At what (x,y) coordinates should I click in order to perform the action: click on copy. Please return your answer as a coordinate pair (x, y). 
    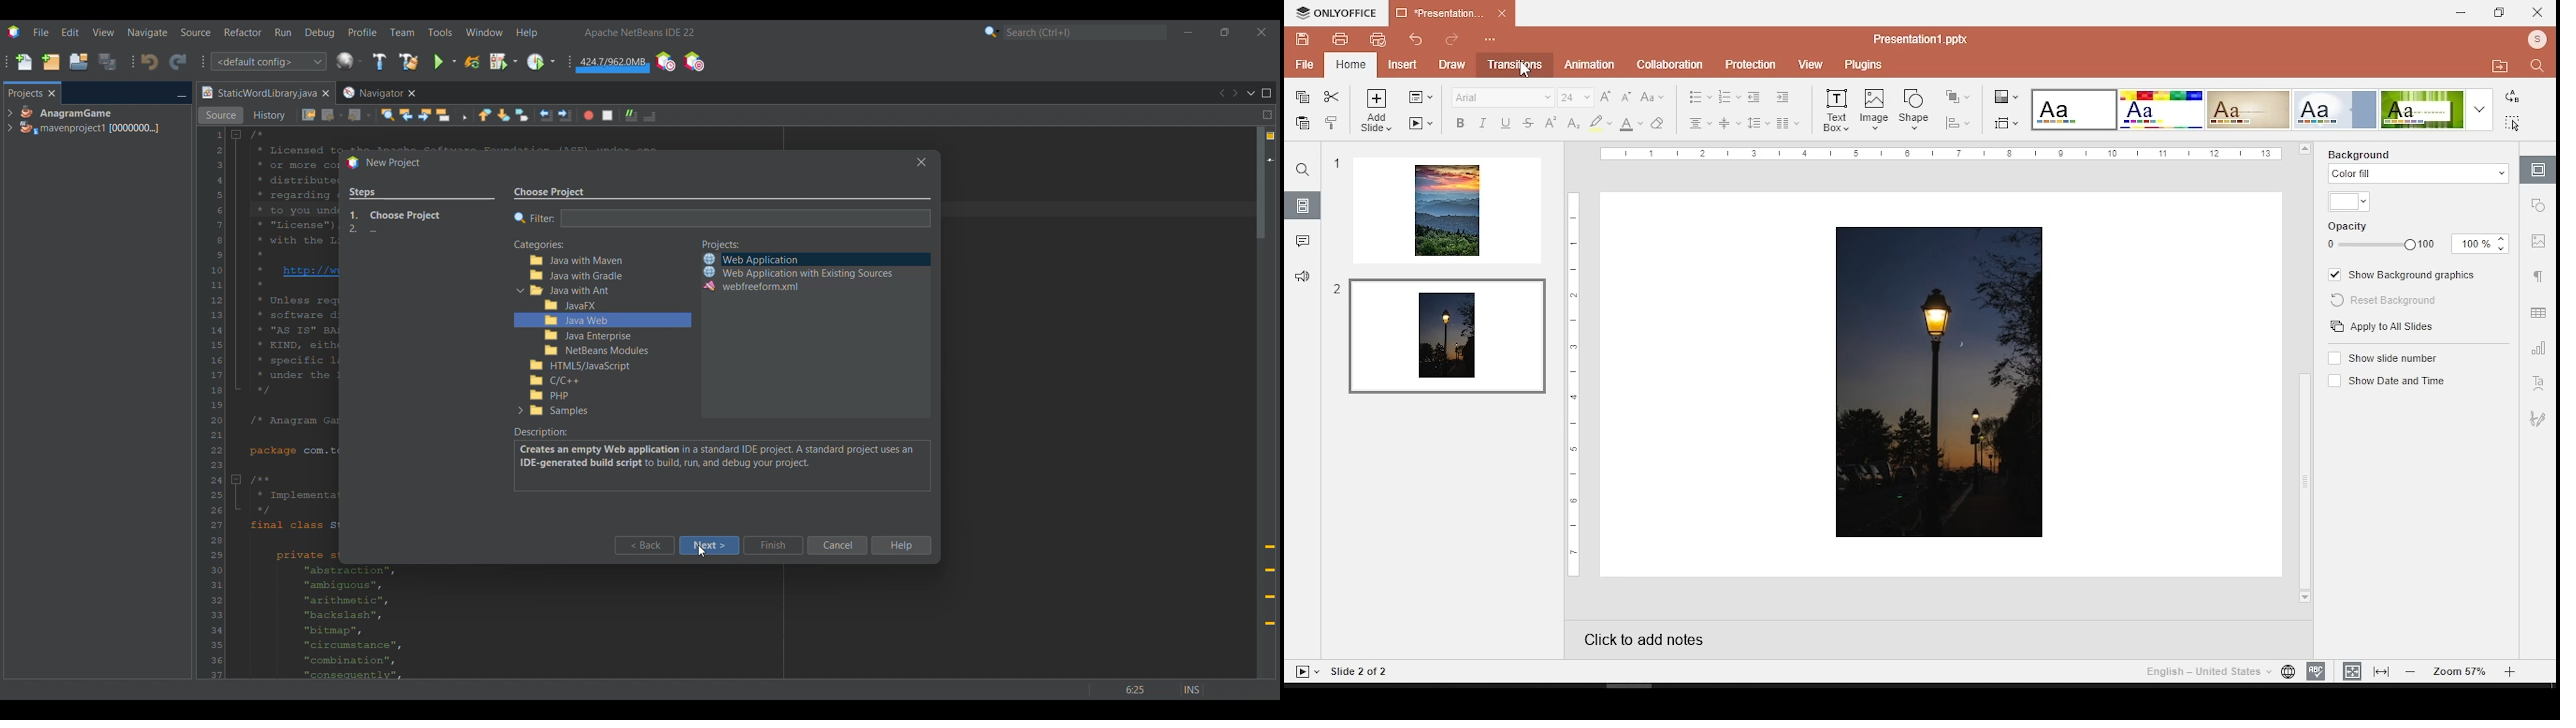
    Looking at the image, I should click on (1302, 97).